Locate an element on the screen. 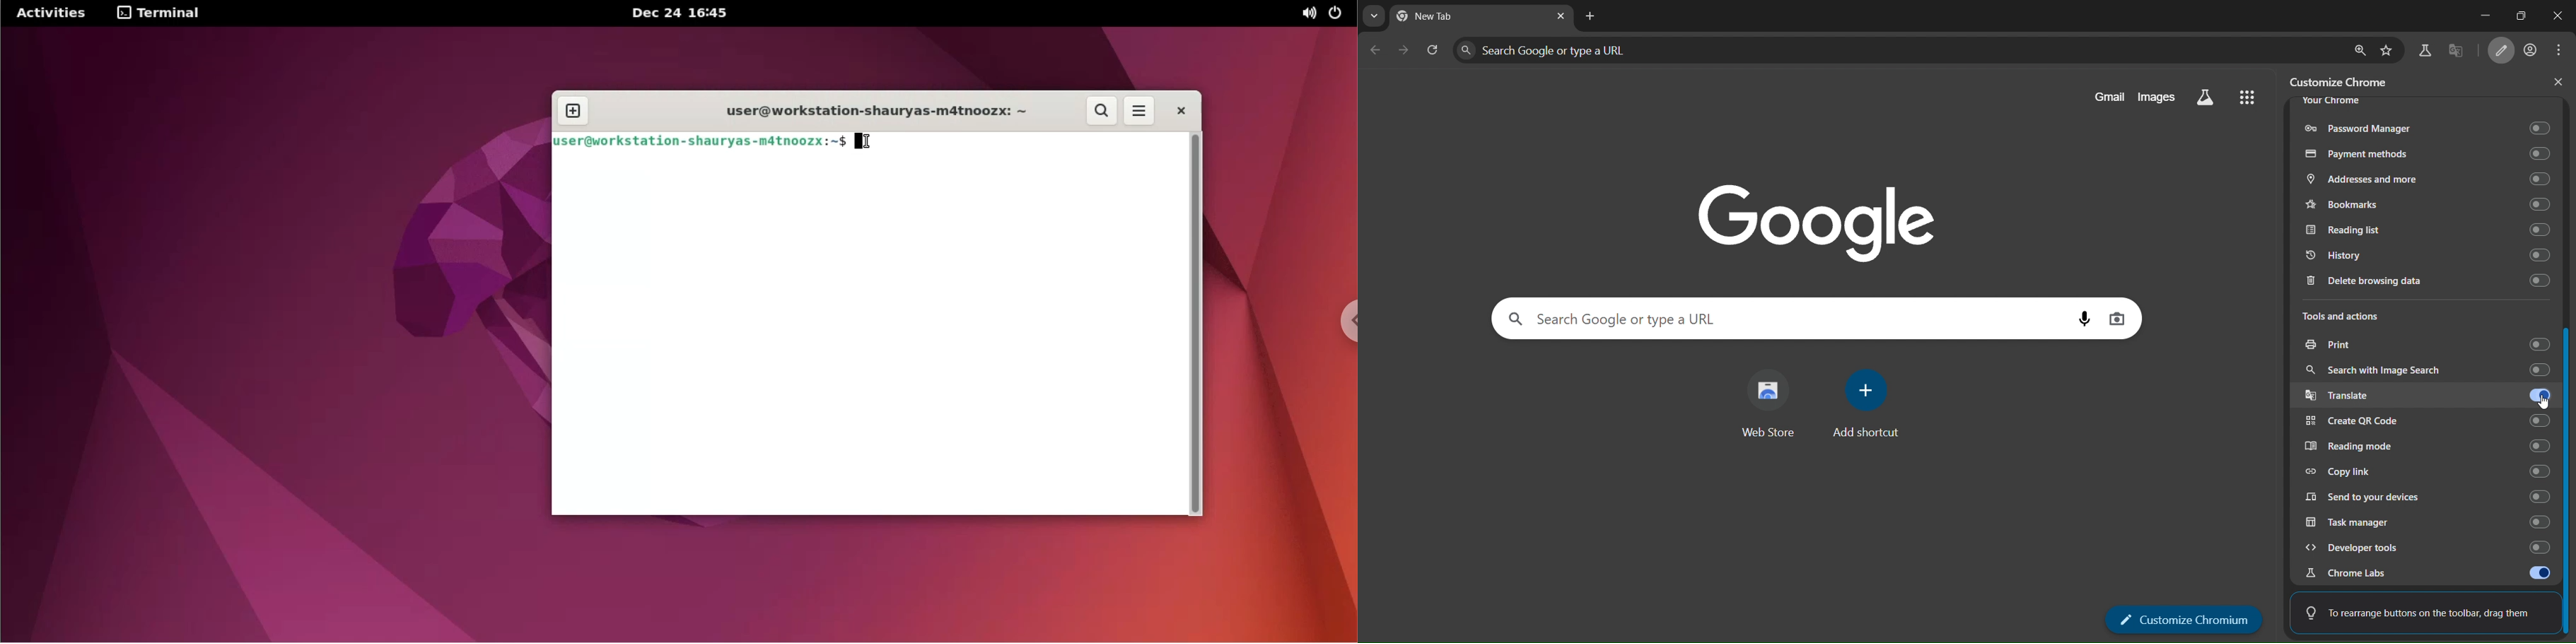 The height and width of the screenshot is (644, 2576). customize chrome is located at coordinates (2343, 80).